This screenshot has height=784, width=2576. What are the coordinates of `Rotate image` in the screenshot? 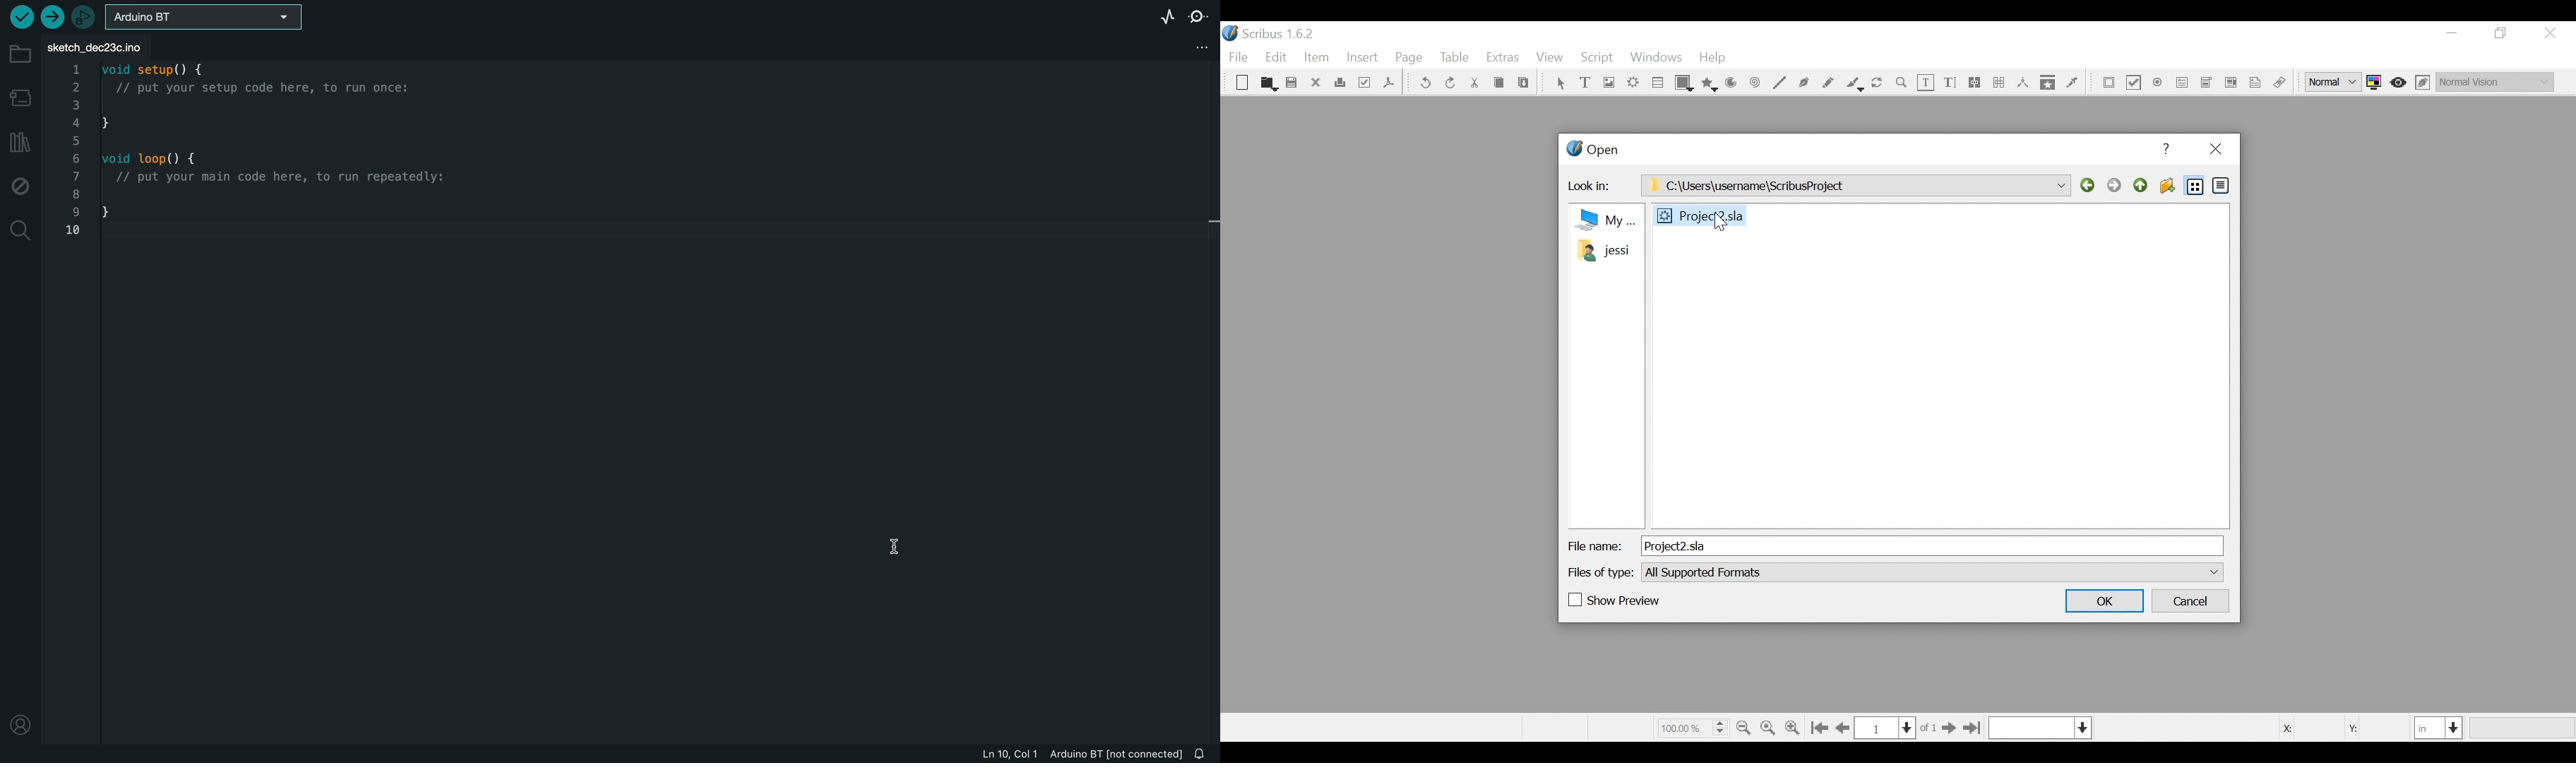 It's located at (1878, 83).